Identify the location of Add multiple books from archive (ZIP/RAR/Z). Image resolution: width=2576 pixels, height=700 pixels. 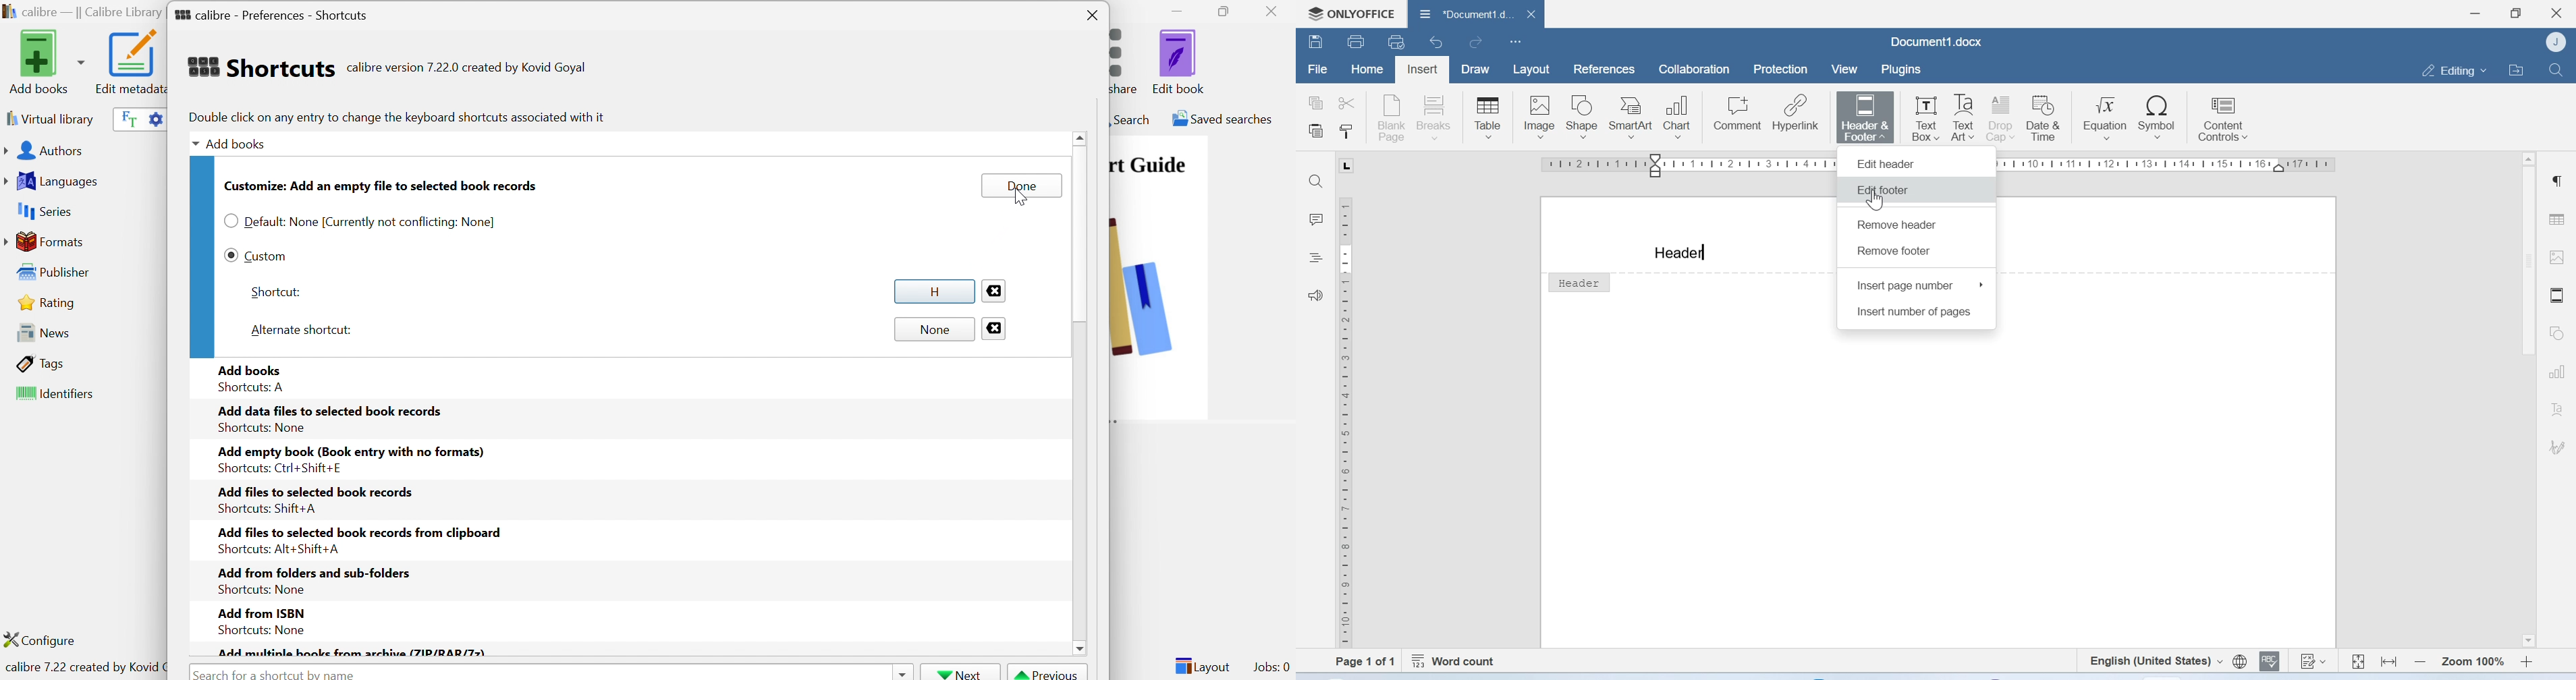
(352, 652).